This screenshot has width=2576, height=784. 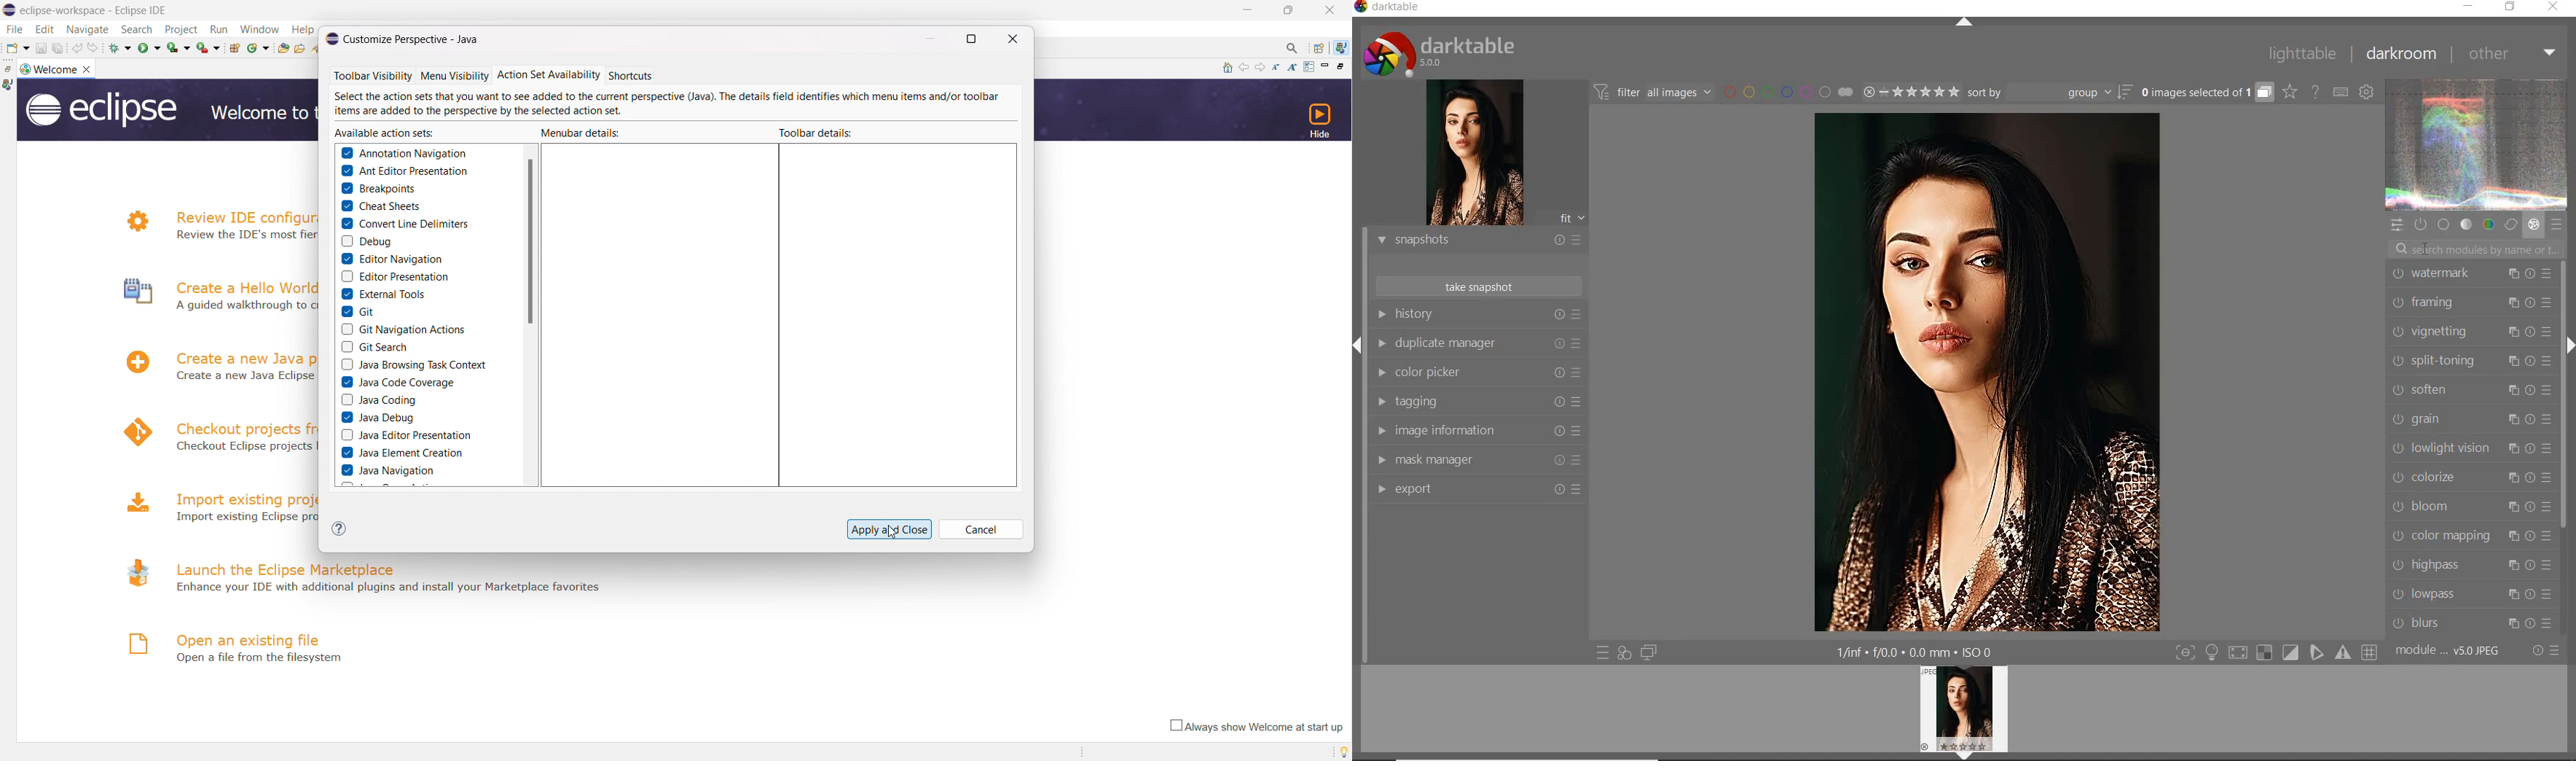 What do you see at coordinates (2443, 224) in the screenshot?
I see `base` at bounding box center [2443, 224].